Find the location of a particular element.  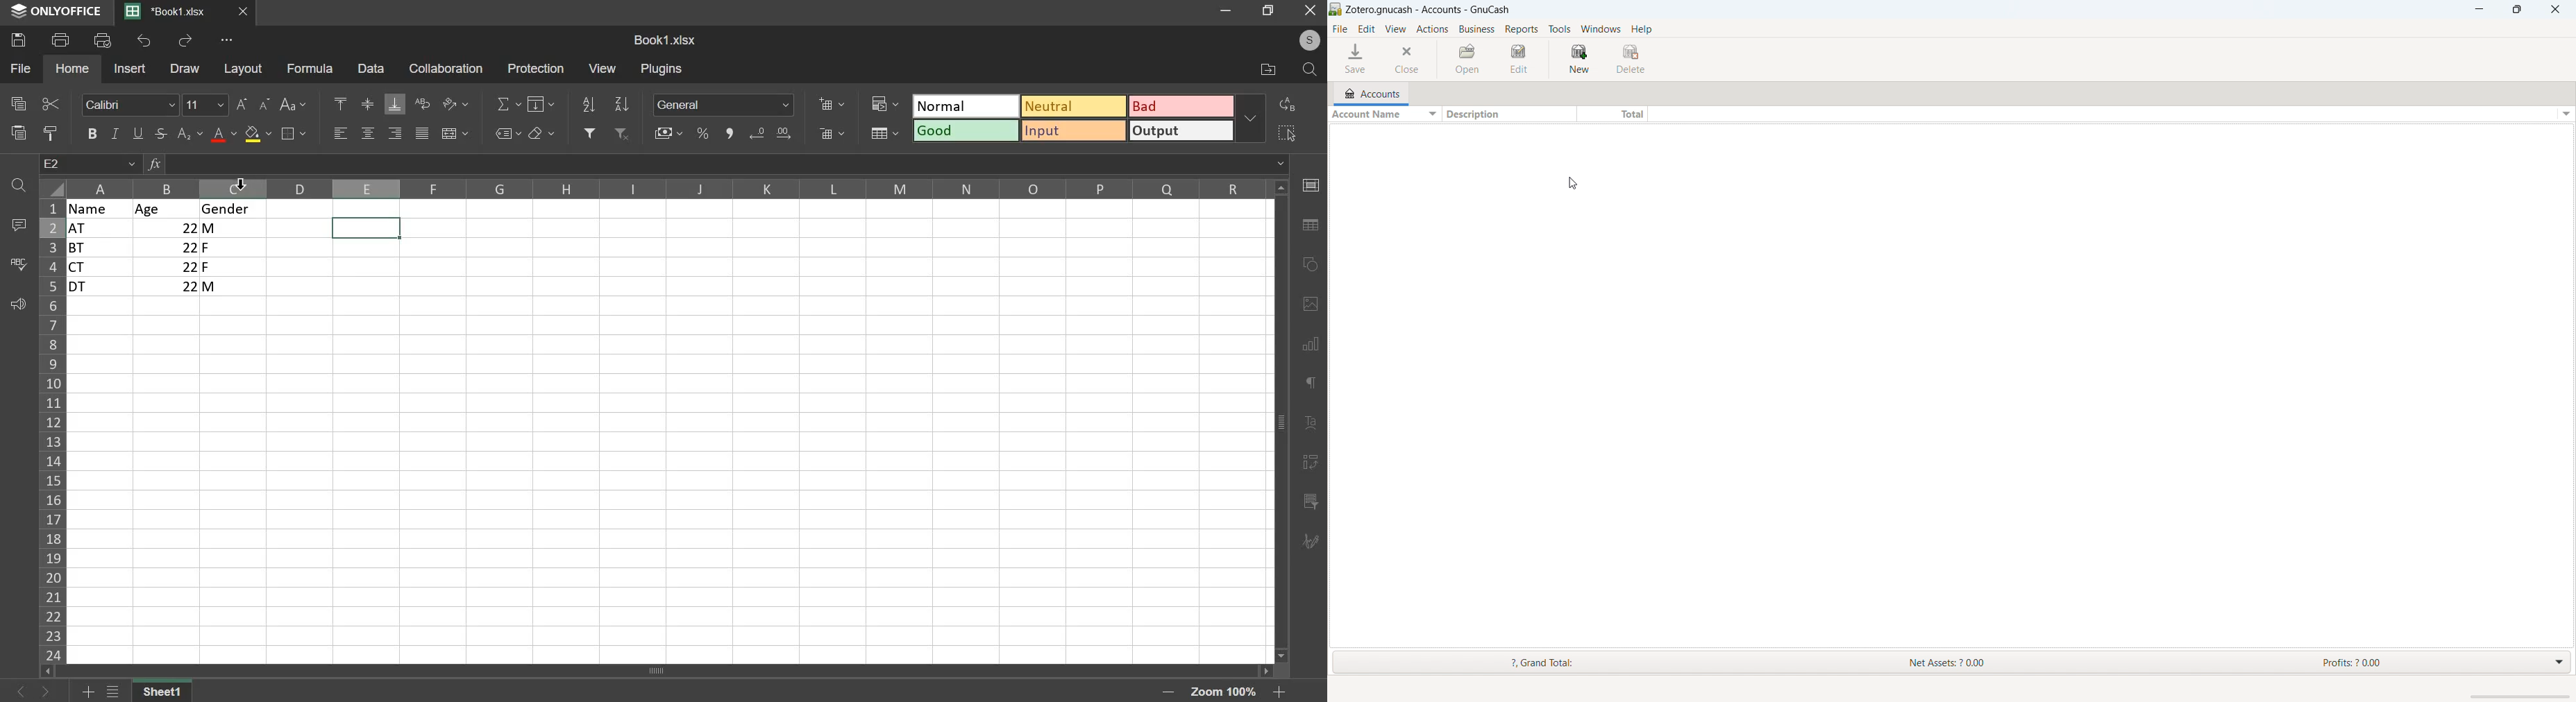

font color is located at coordinates (224, 135).